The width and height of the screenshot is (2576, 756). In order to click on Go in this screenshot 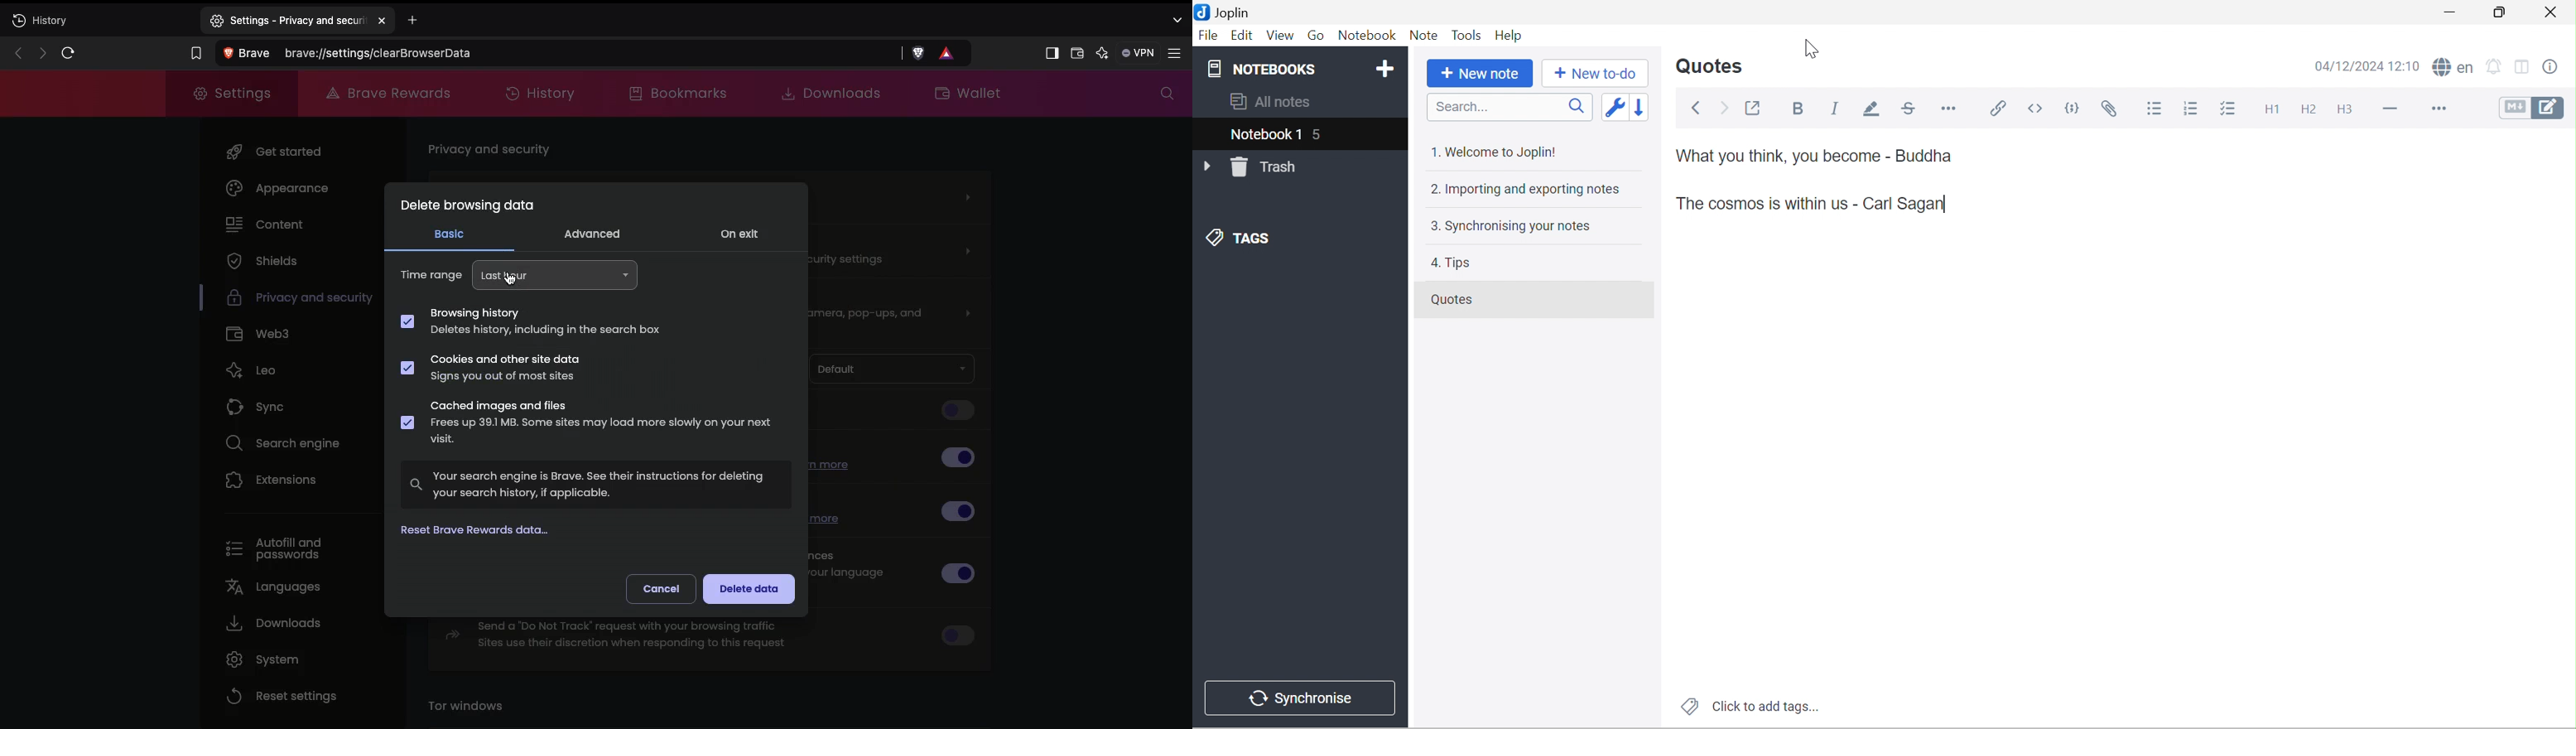, I will do `click(1317, 35)`.